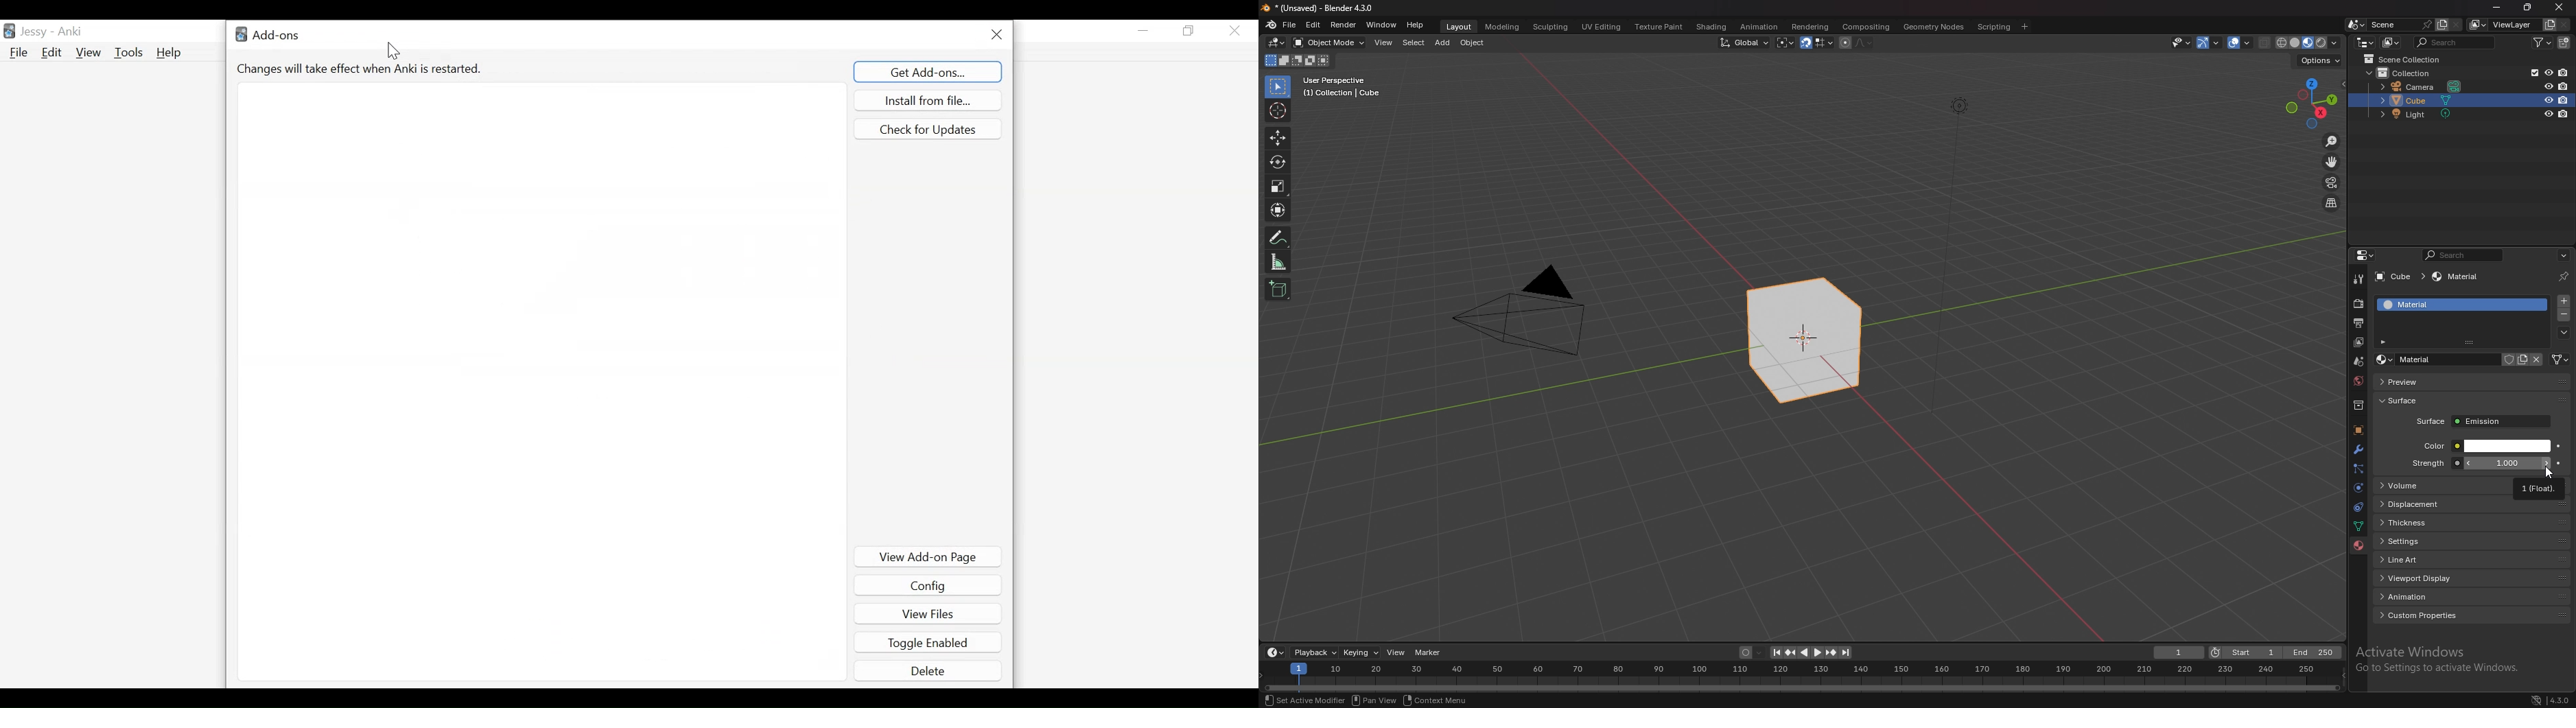 The width and height of the screenshot is (2576, 728). I want to click on object mode, so click(1330, 42).